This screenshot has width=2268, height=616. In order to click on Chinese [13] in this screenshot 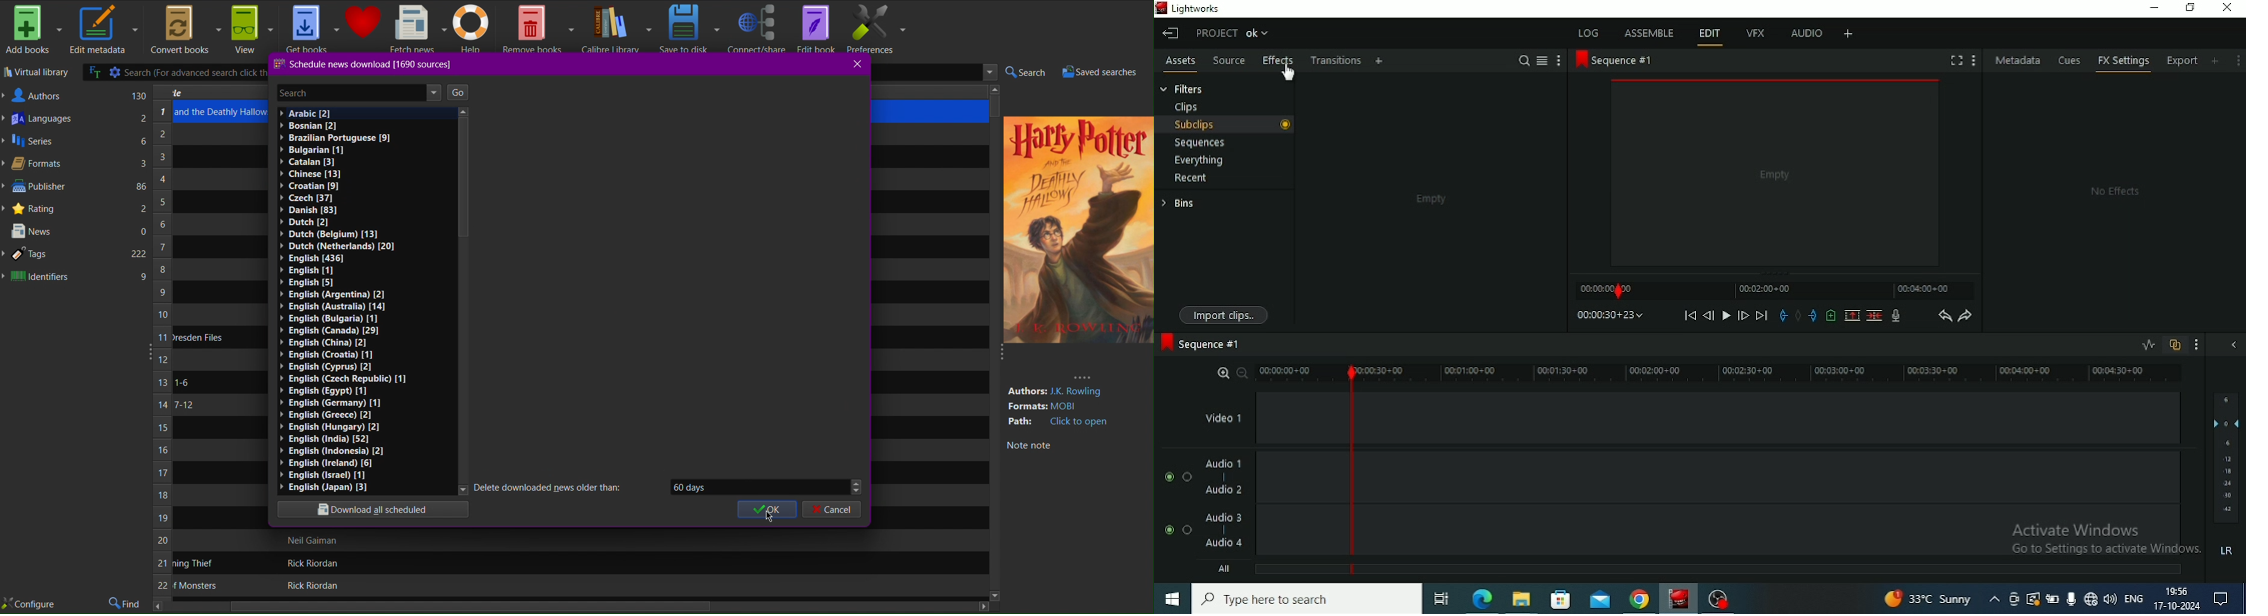, I will do `click(311, 173)`.